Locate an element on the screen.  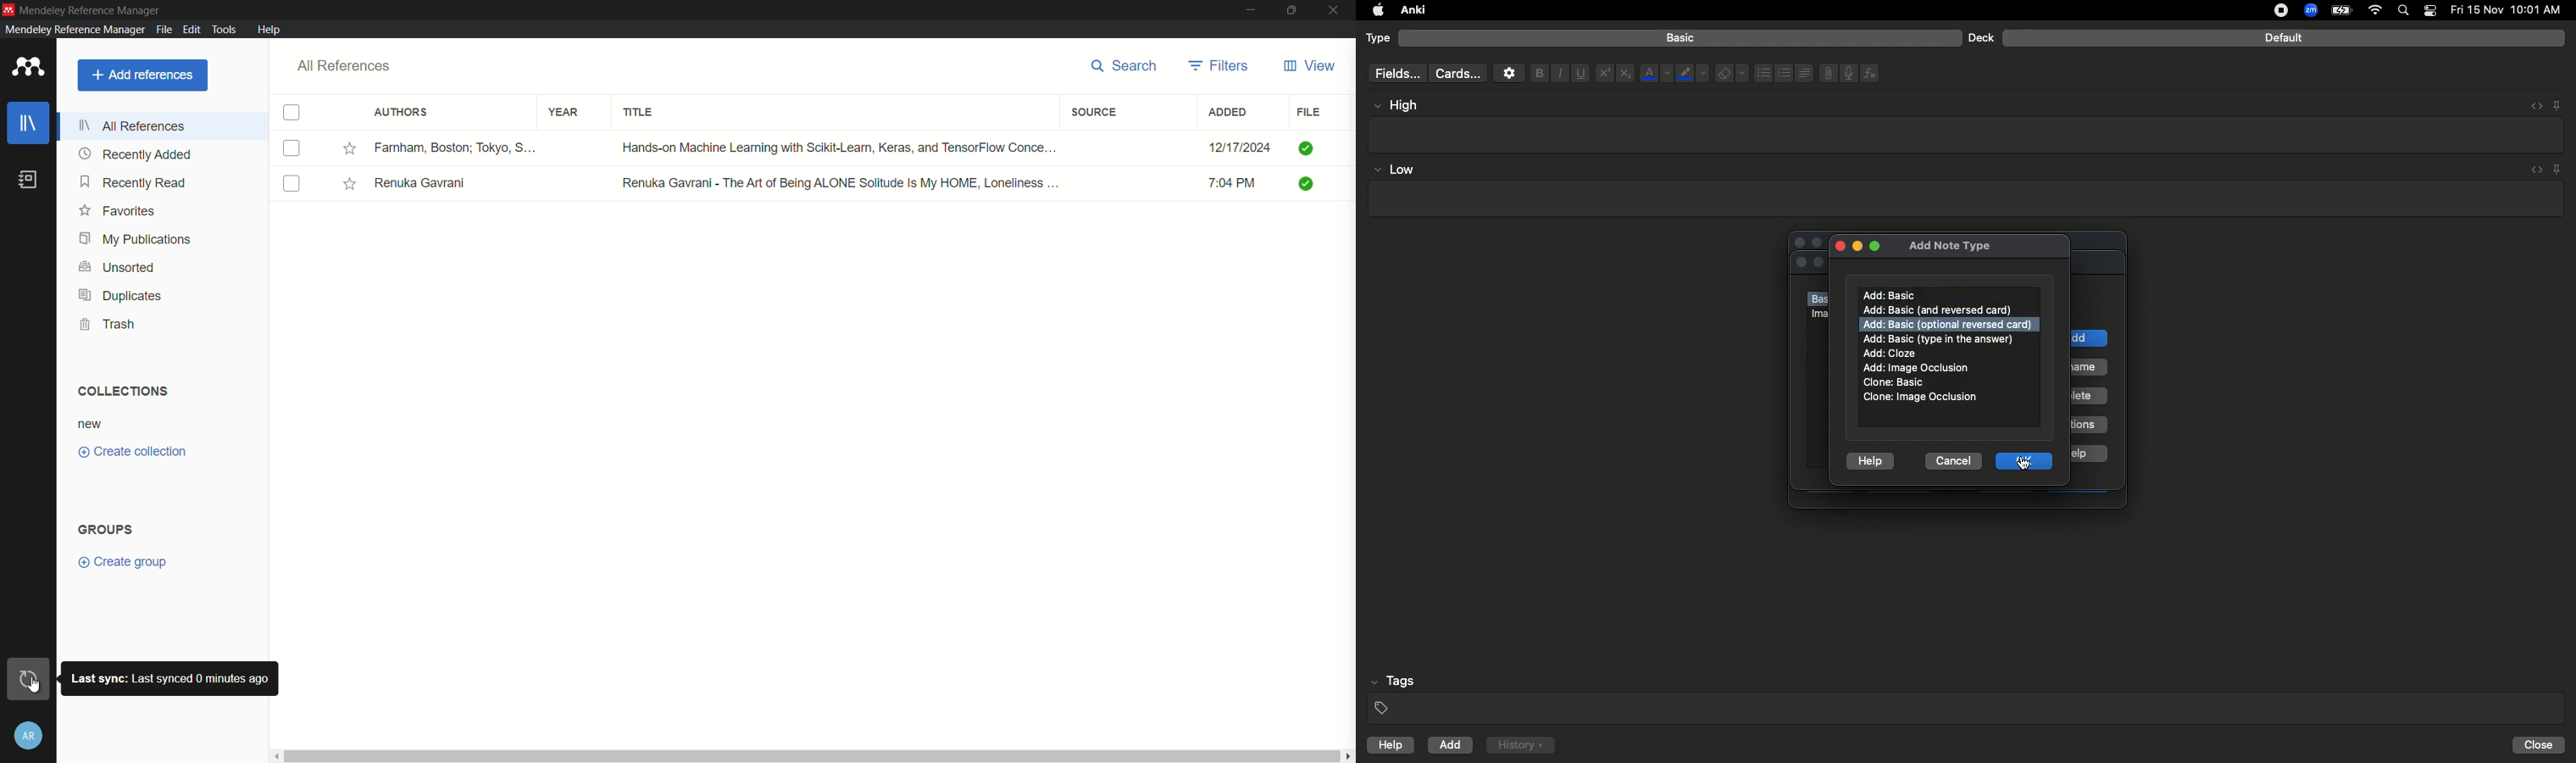
Low is located at coordinates (1395, 170).